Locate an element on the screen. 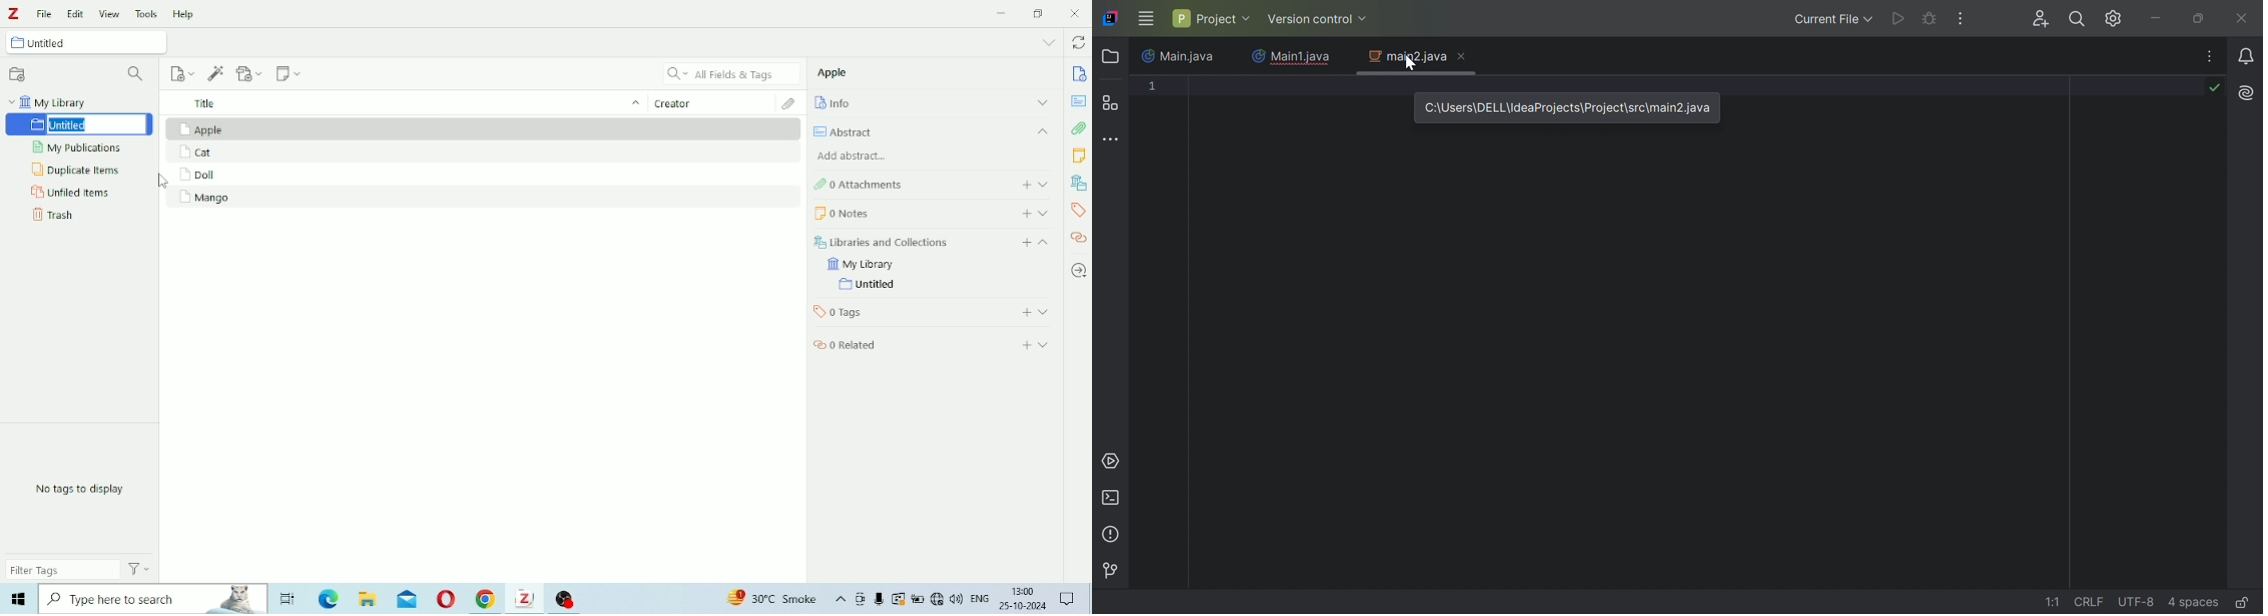 Image resolution: width=2268 pixels, height=616 pixels. Untitled is located at coordinates (85, 42).